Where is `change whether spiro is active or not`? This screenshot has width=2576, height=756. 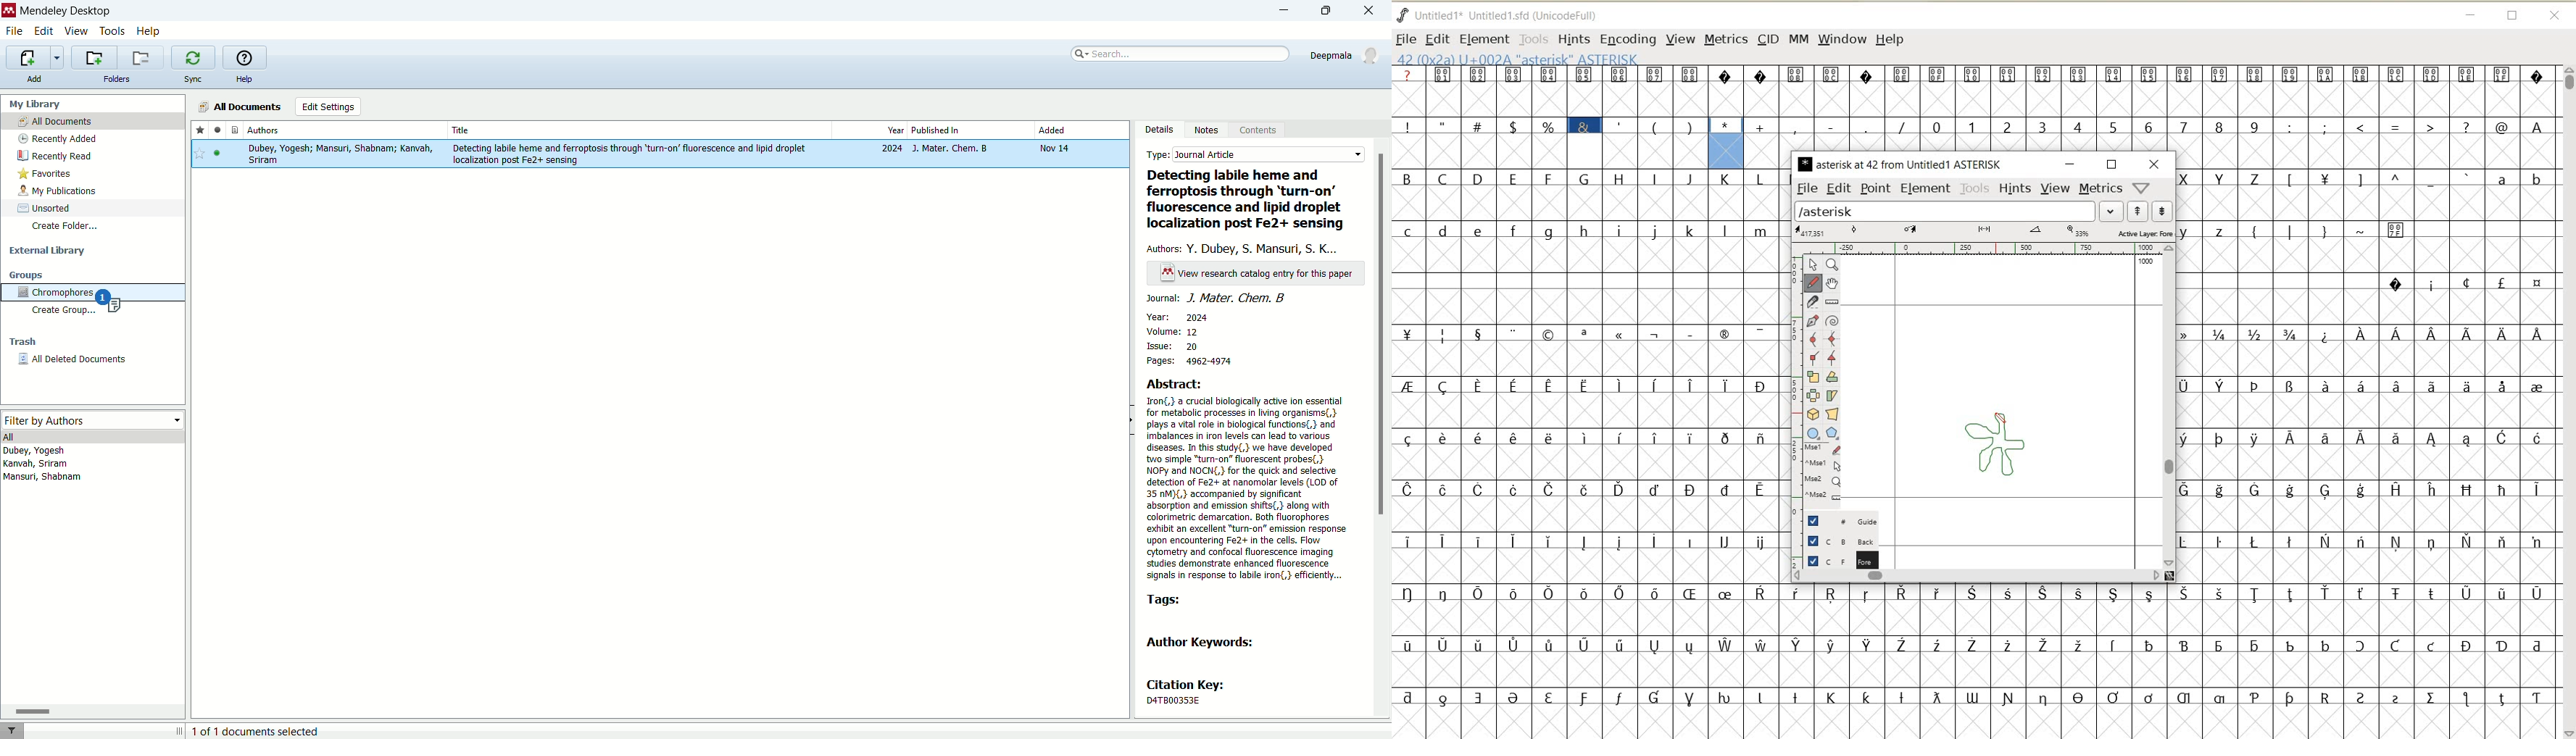 change whether spiro is active or not is located at coordinates (1833, 320).